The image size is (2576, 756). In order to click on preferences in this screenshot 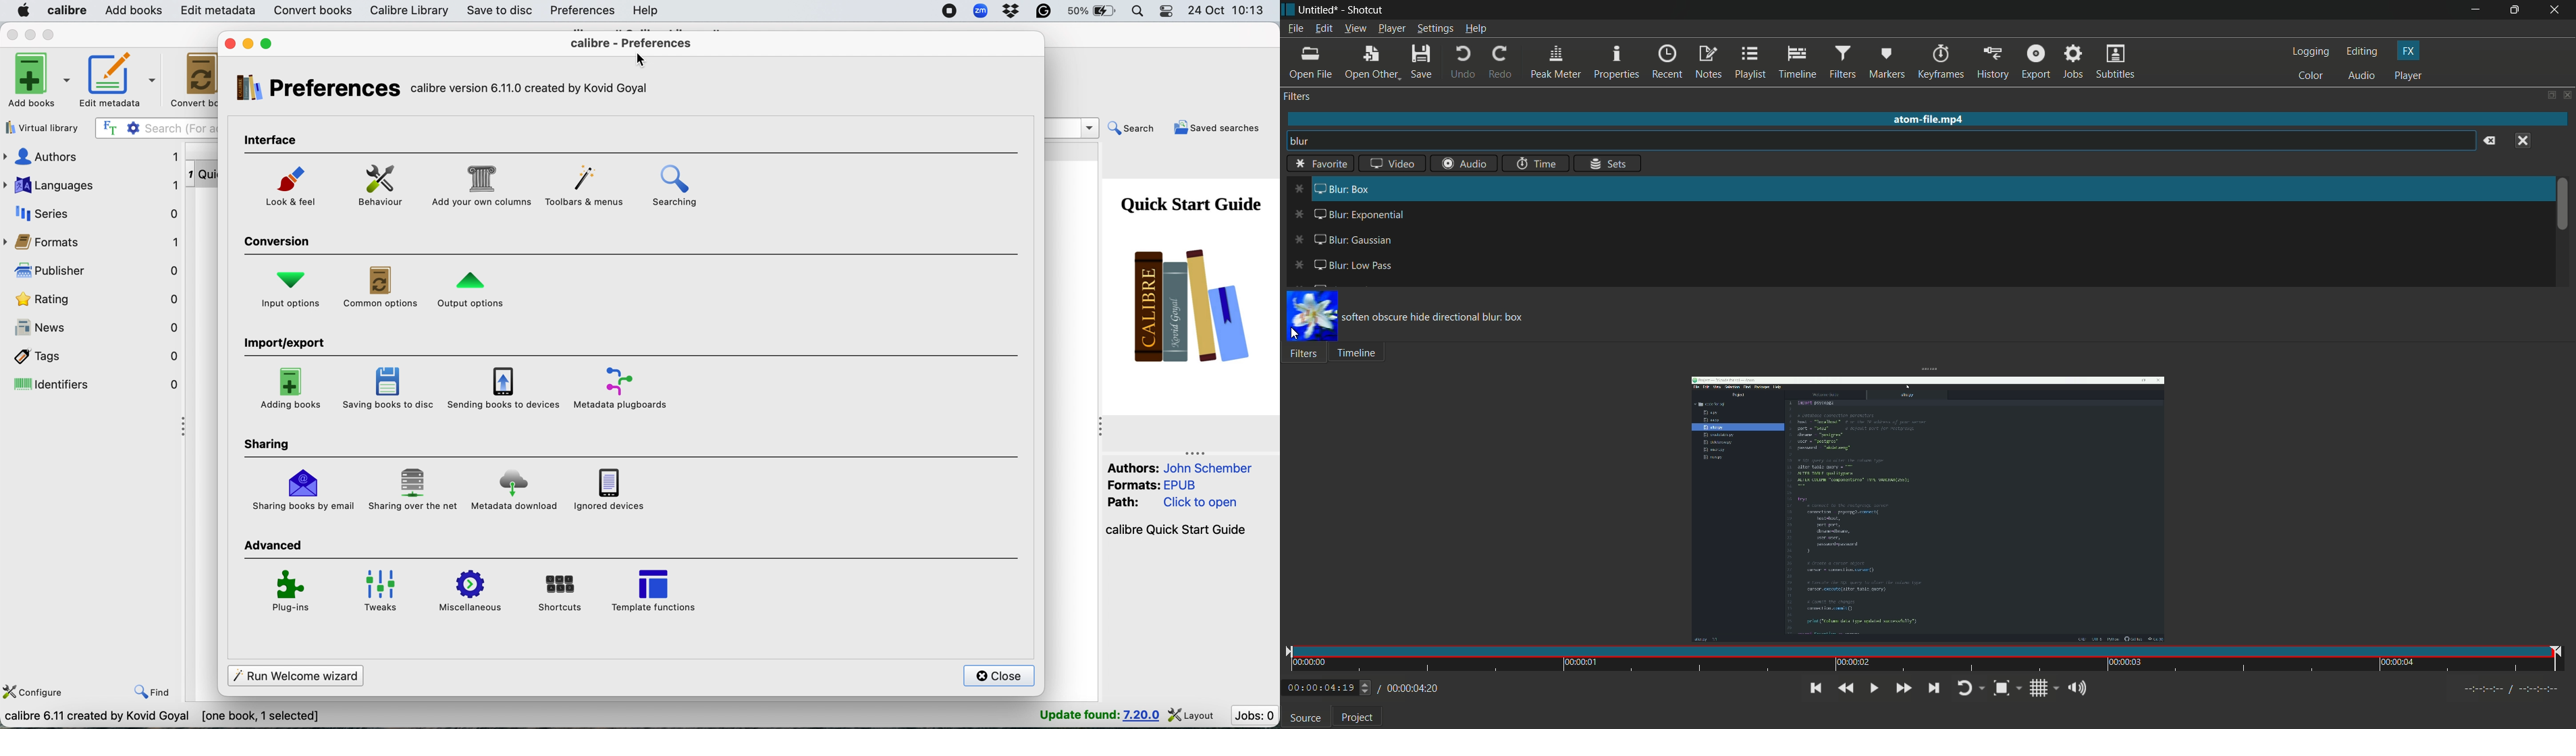, I will do `click(584, 11)`.